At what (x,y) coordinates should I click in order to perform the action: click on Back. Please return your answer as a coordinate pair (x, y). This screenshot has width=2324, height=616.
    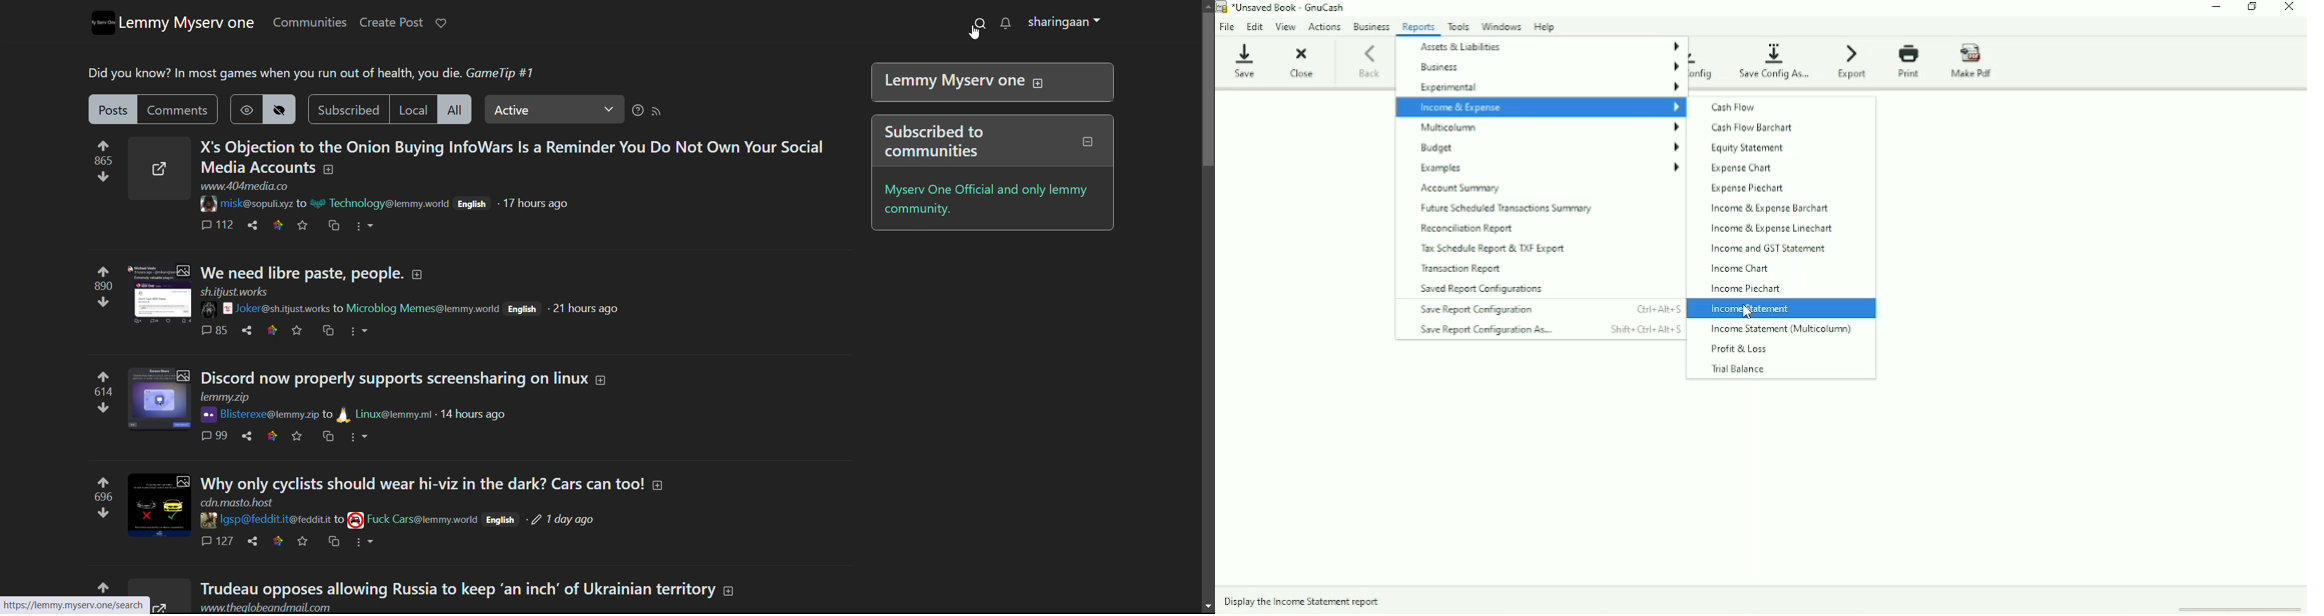
    Looking at the image, I should click on (1372, 60).